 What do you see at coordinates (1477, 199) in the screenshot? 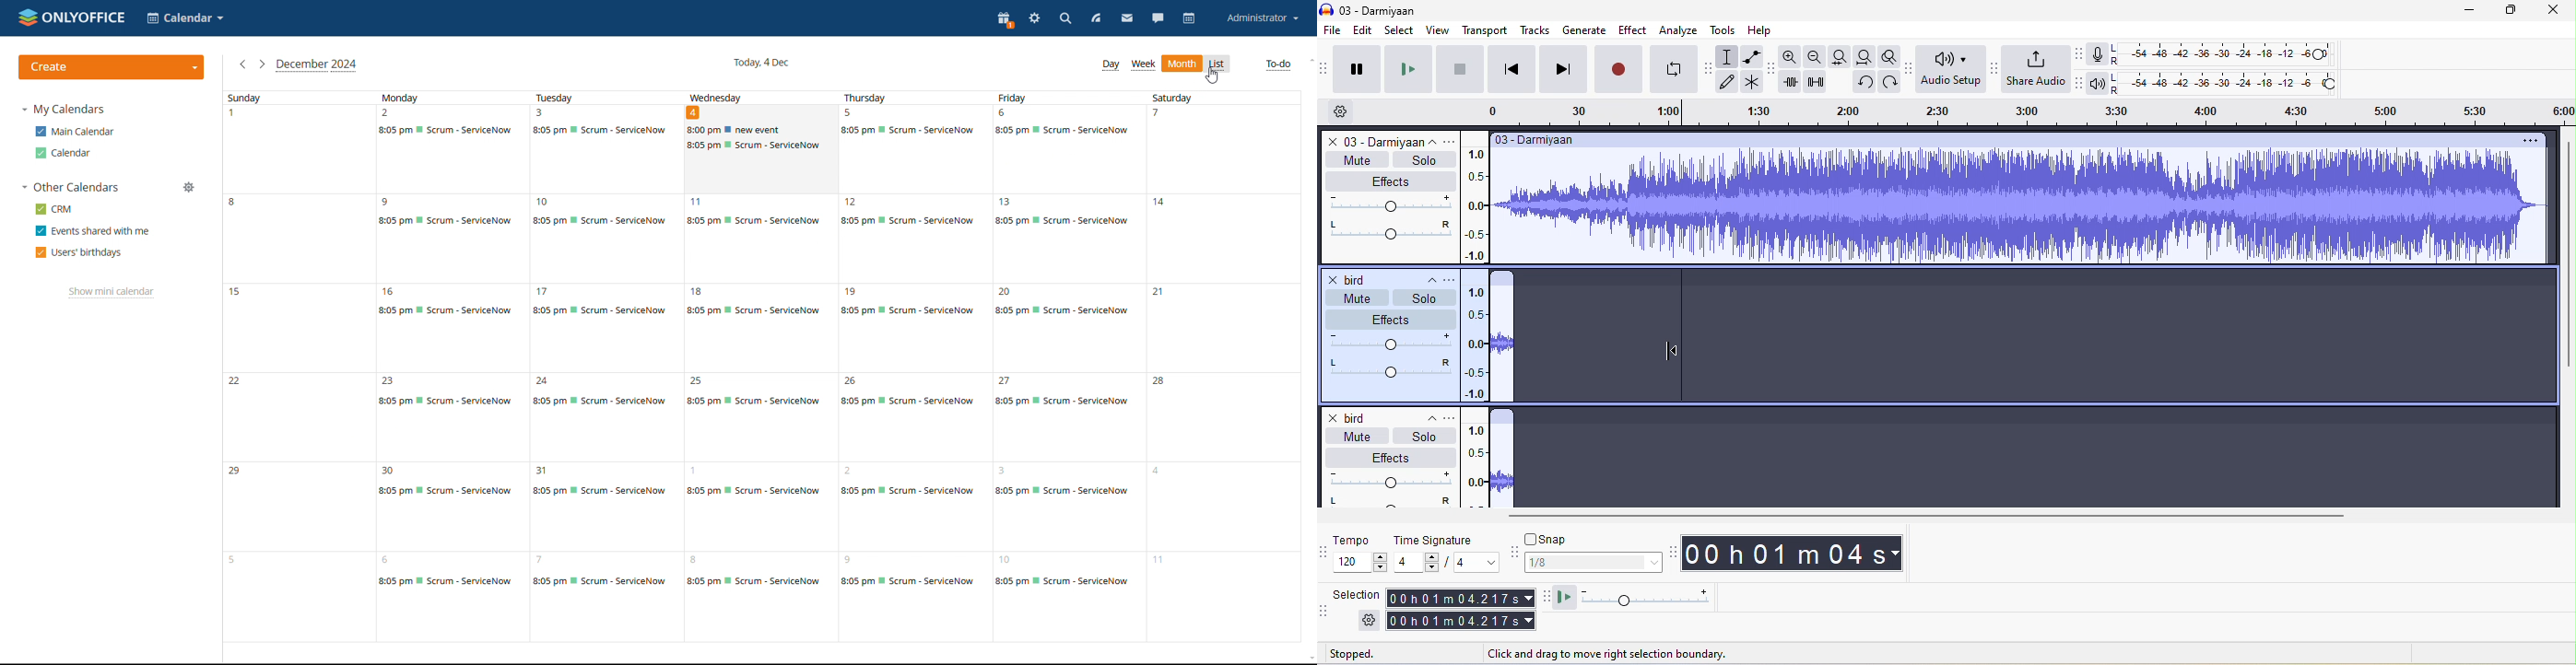
I see `linear` at bounding box center [1477, 199].